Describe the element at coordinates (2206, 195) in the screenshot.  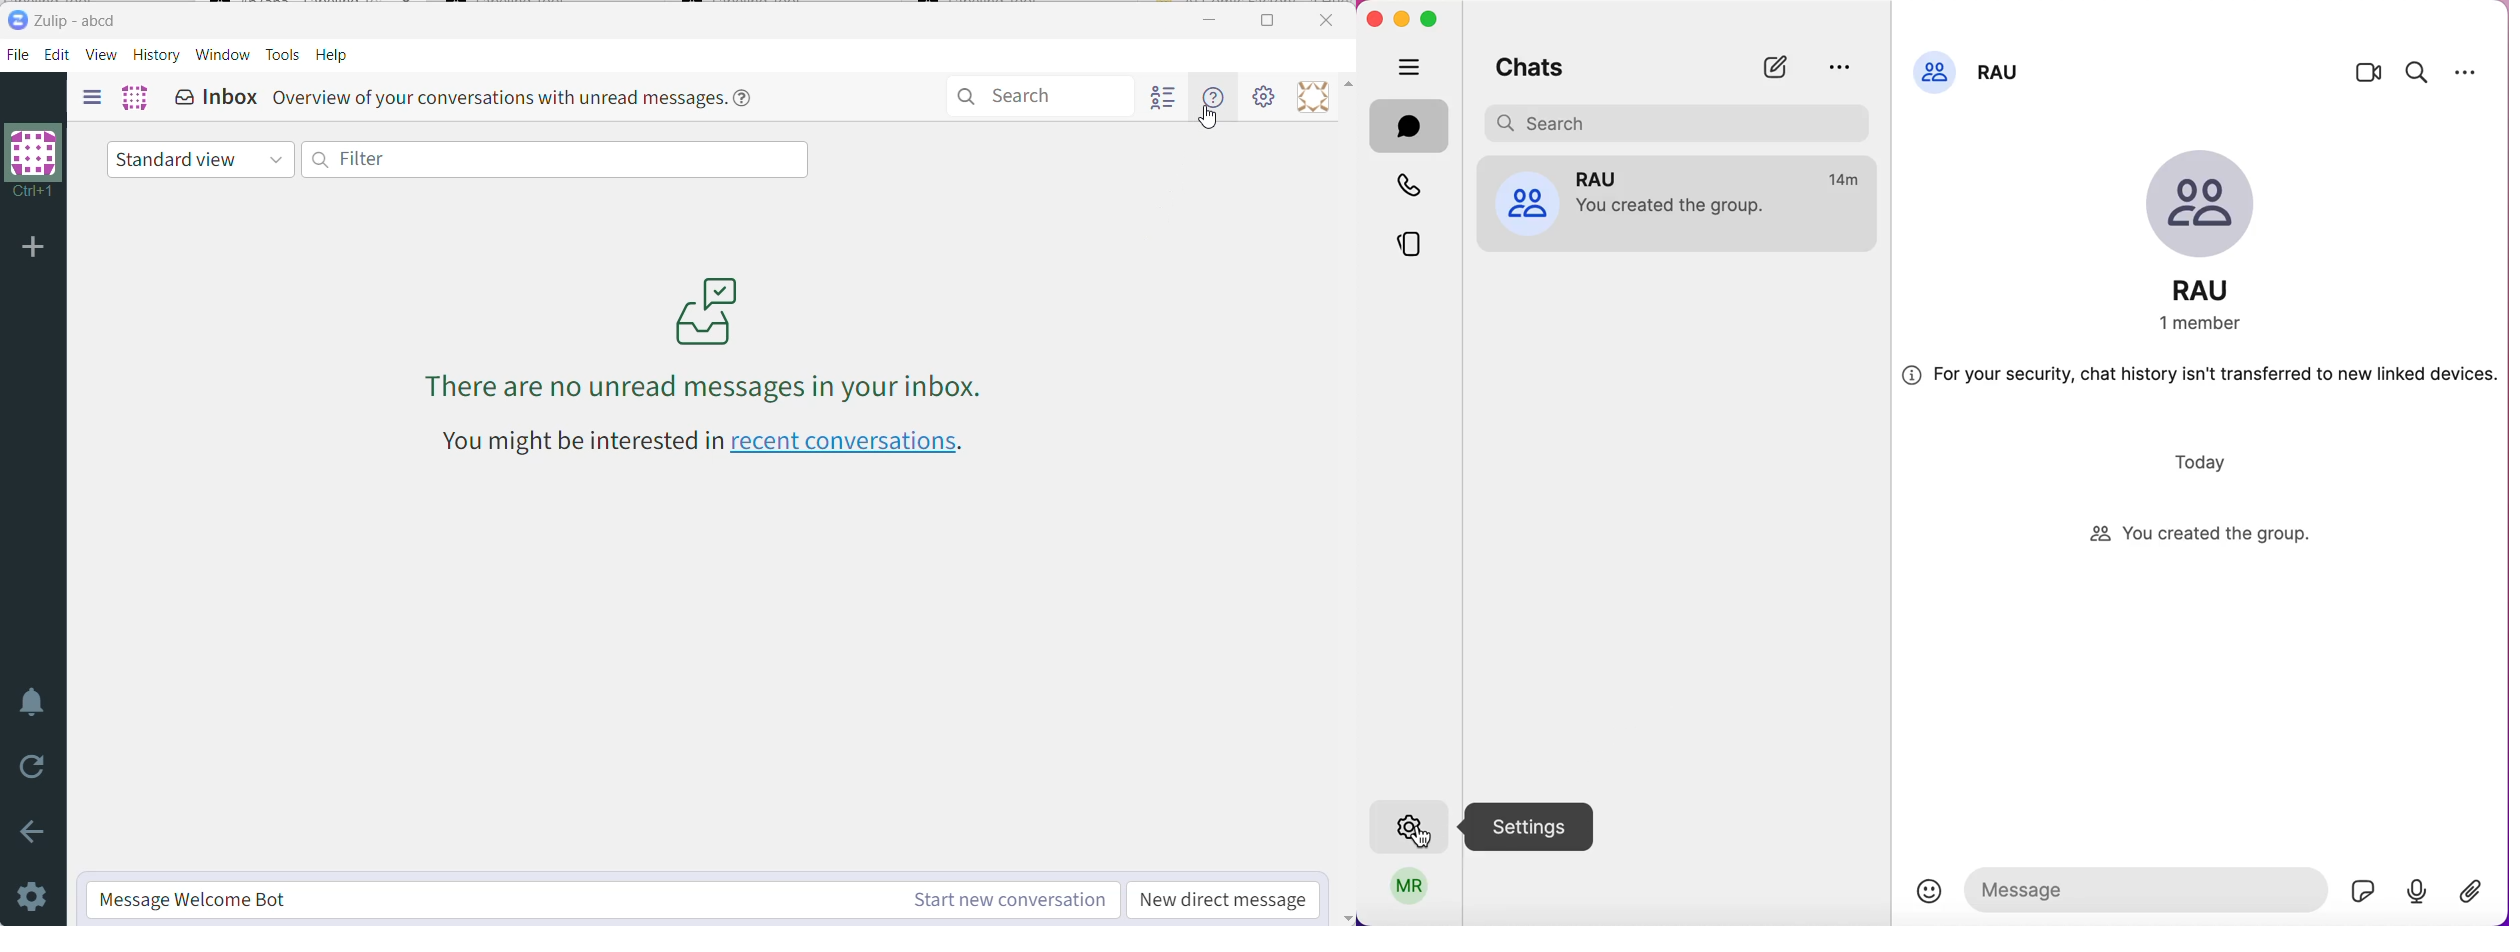
I see `group picture` at that location.